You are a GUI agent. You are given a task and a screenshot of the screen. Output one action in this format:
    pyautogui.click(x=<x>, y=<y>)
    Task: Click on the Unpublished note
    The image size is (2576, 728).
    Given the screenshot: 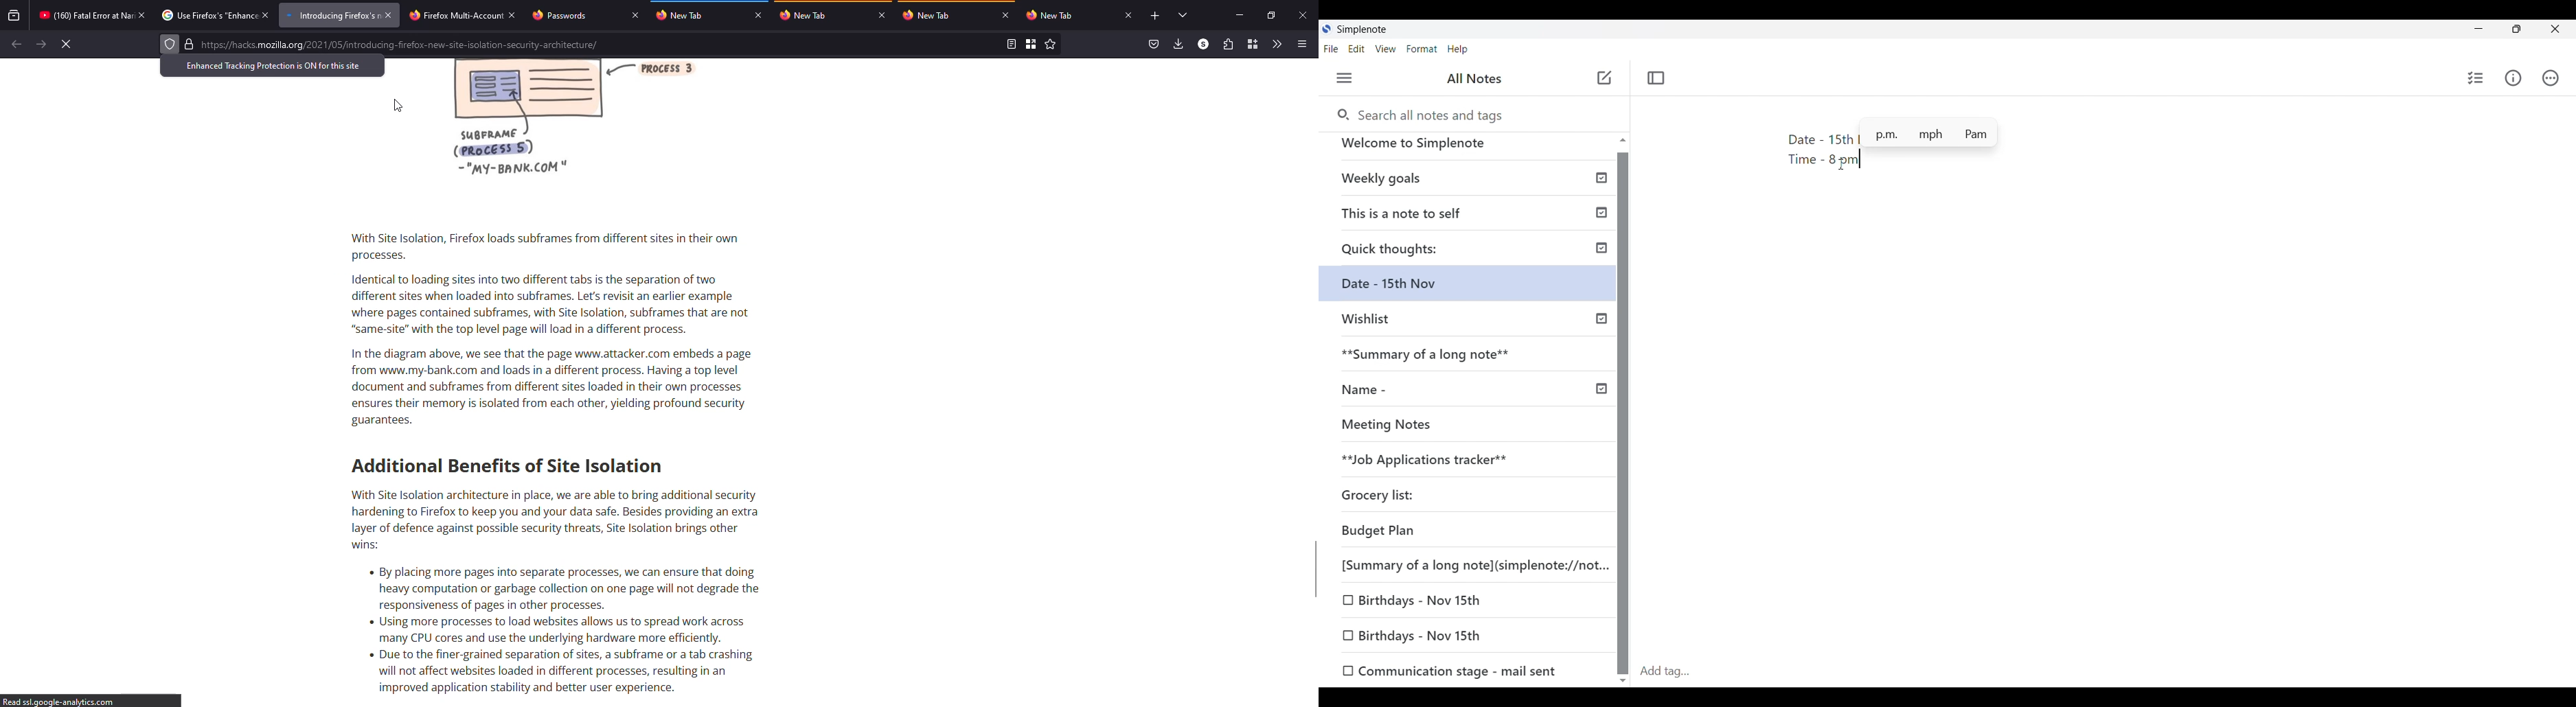 What is the action you would take?
    pyautogui.click(x=1471, y=325)
    